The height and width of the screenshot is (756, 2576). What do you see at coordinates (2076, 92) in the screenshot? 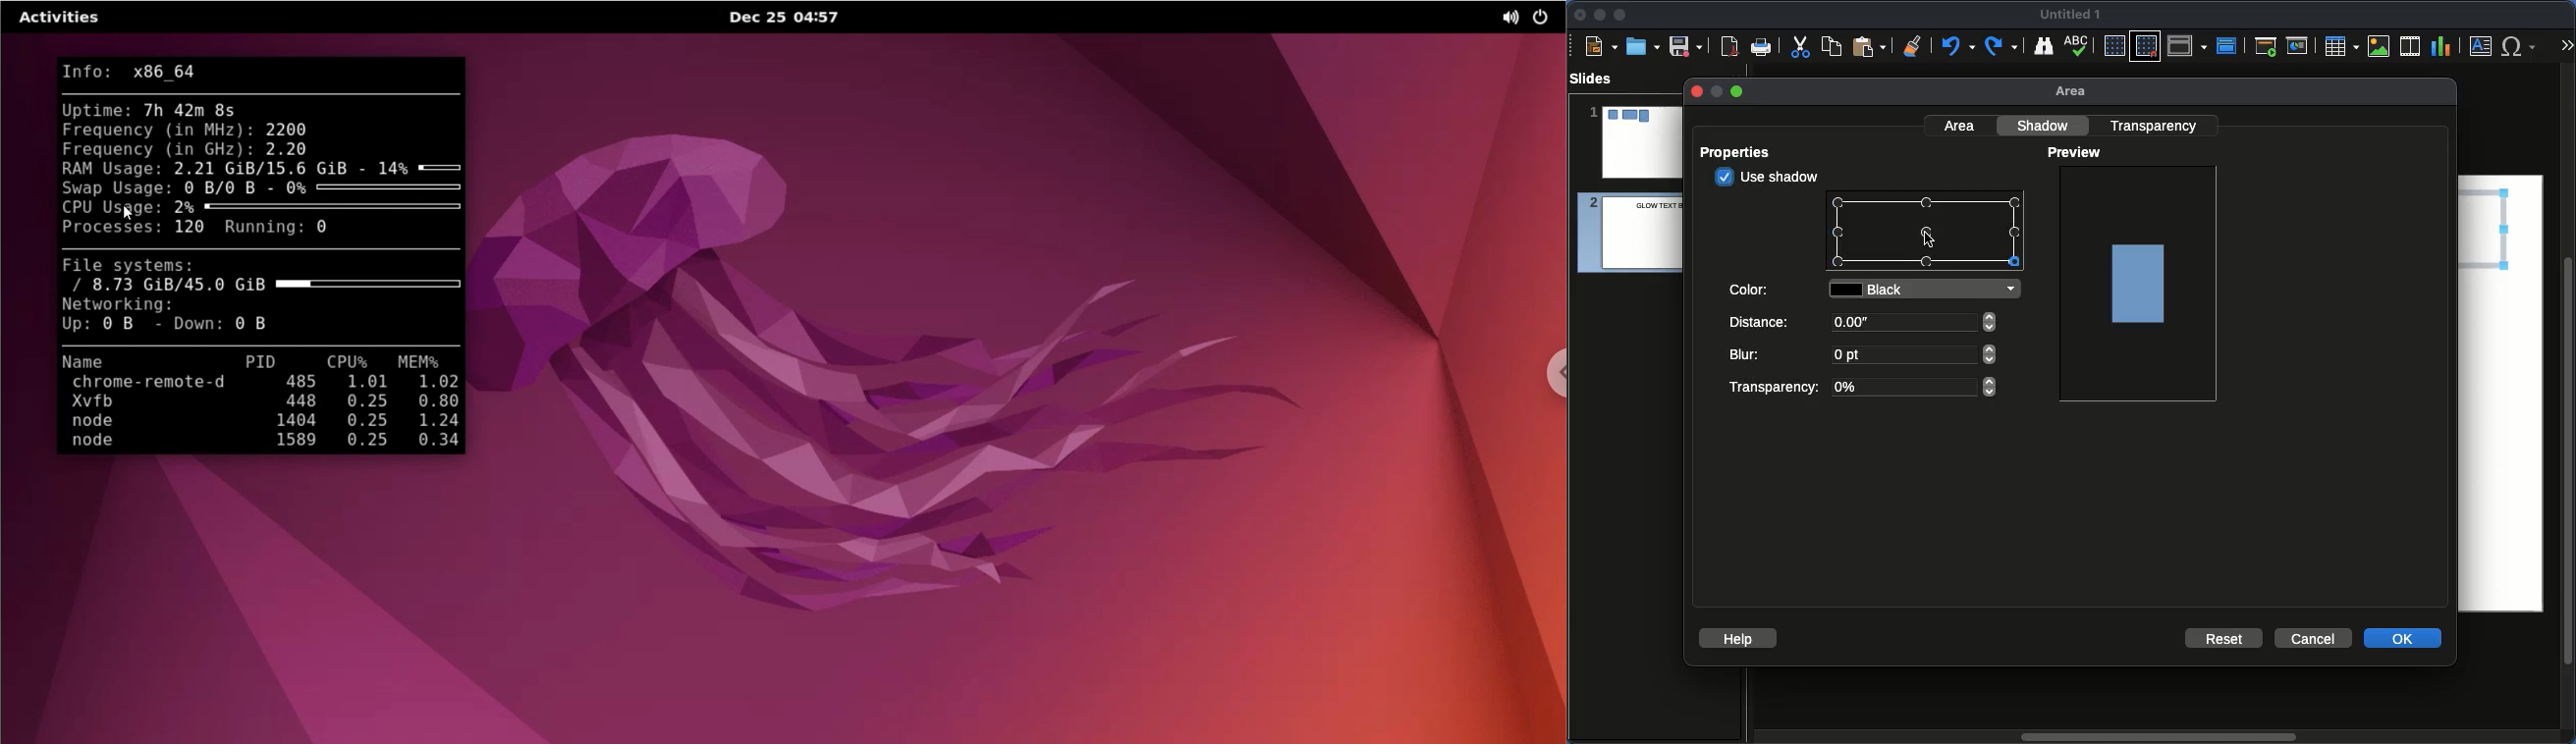
I see `Area` at bounding box center [2076, 92].